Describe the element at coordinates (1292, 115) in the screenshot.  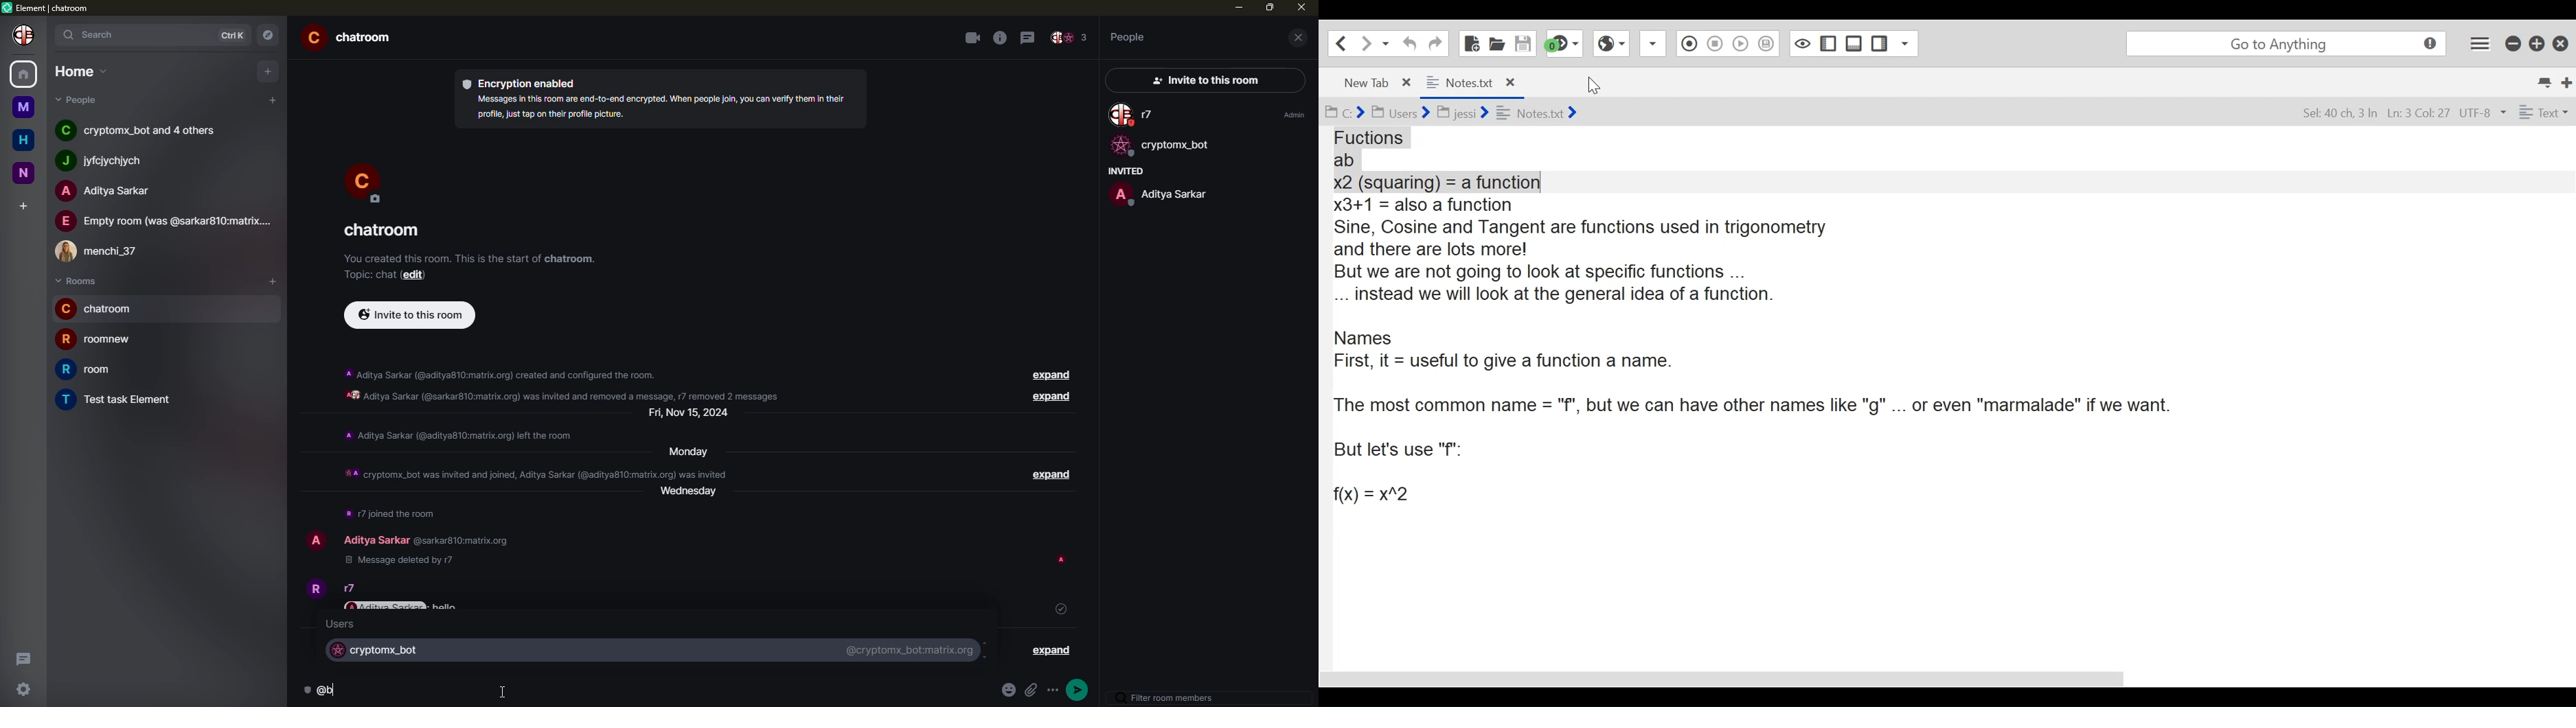
I see `admin` at that location.